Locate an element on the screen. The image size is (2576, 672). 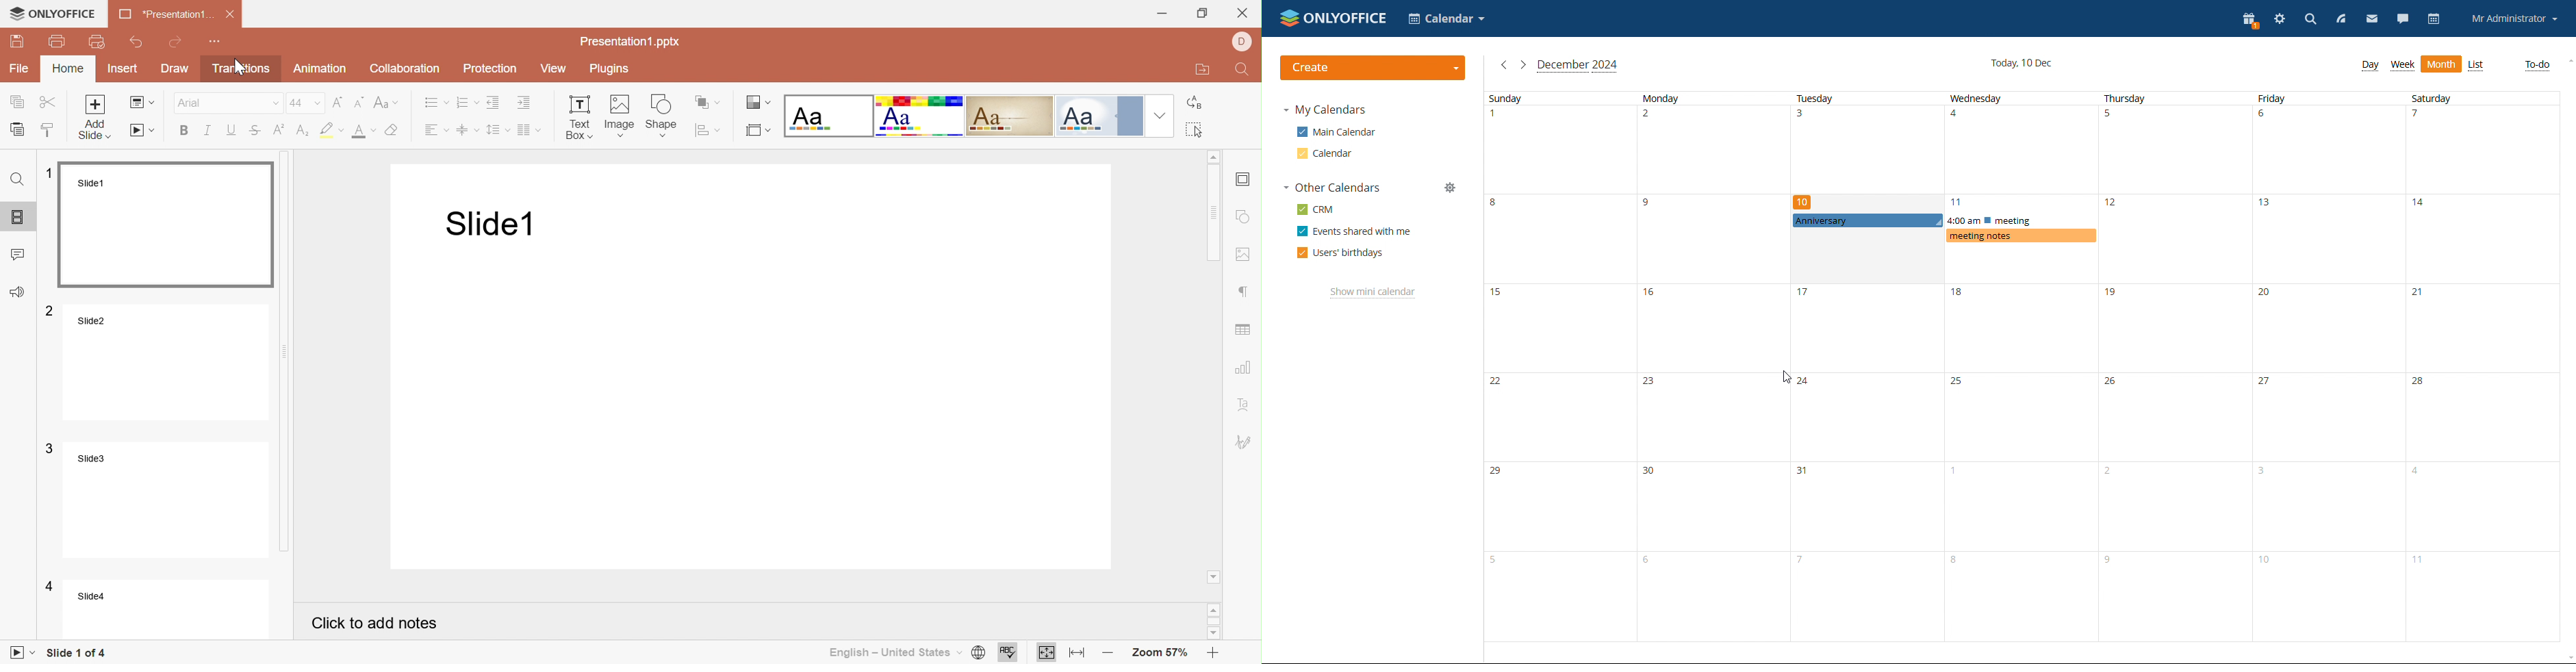
Clear style is located at coordinates (395, 131).